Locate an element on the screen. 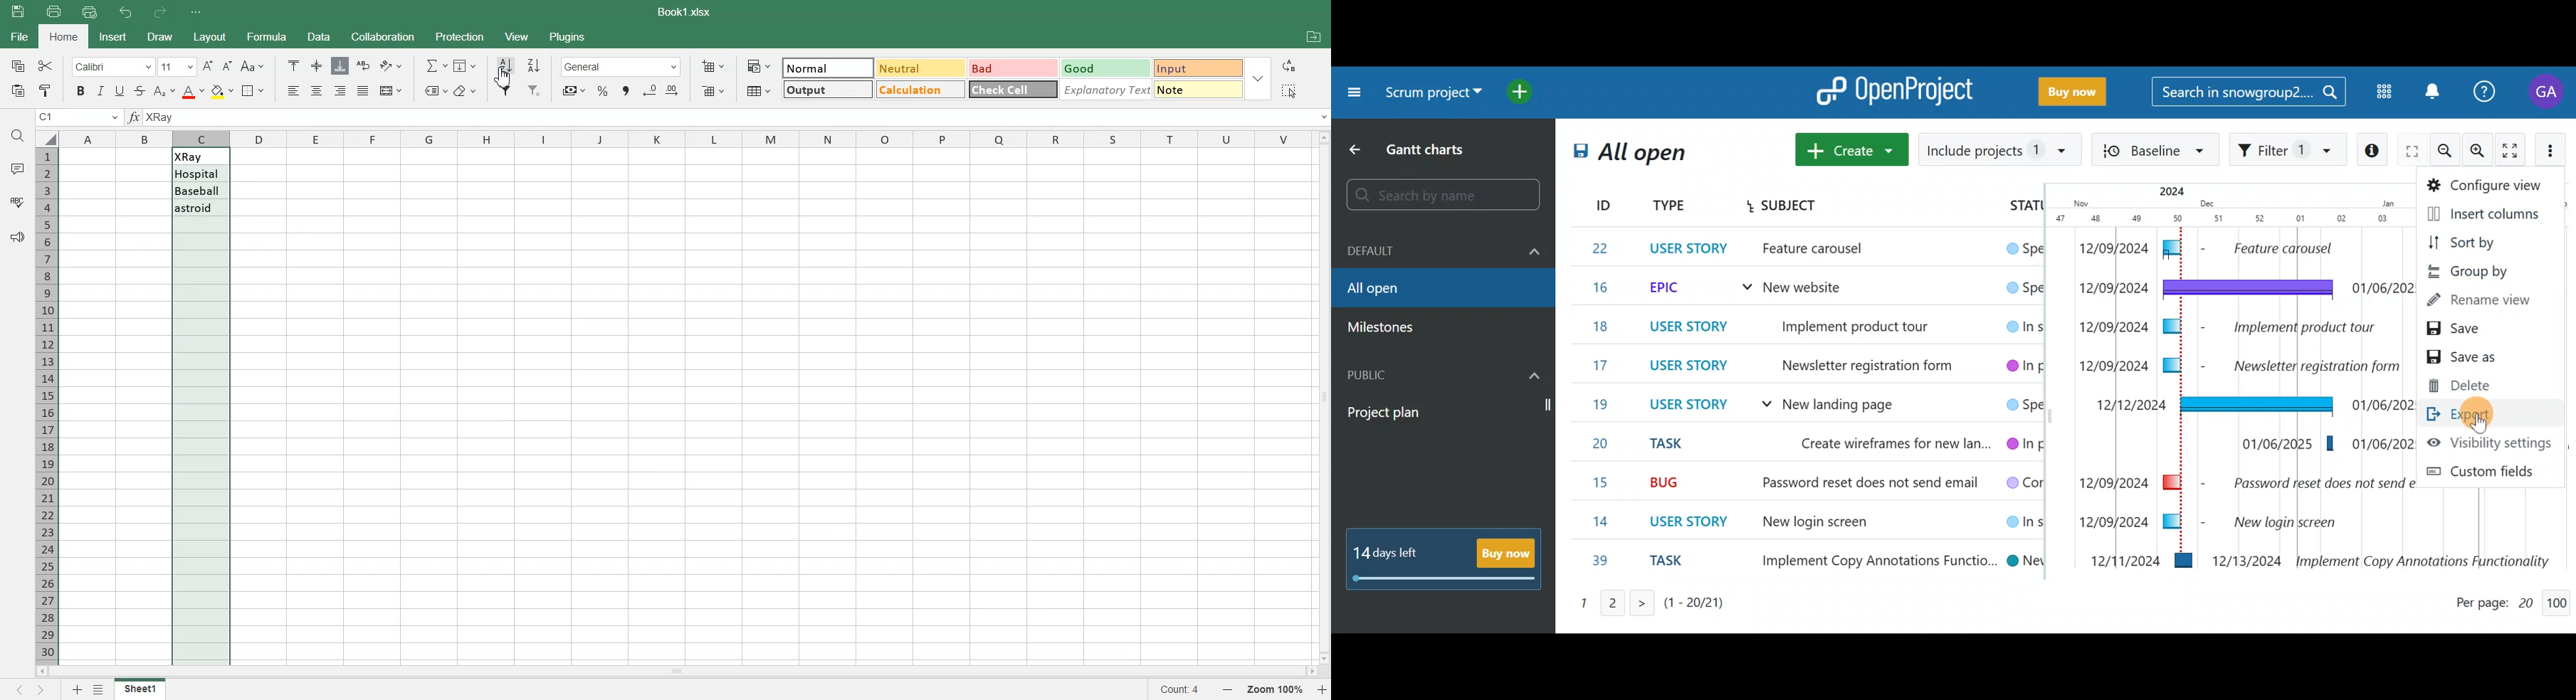  Output is located at coordinates (826, 88).